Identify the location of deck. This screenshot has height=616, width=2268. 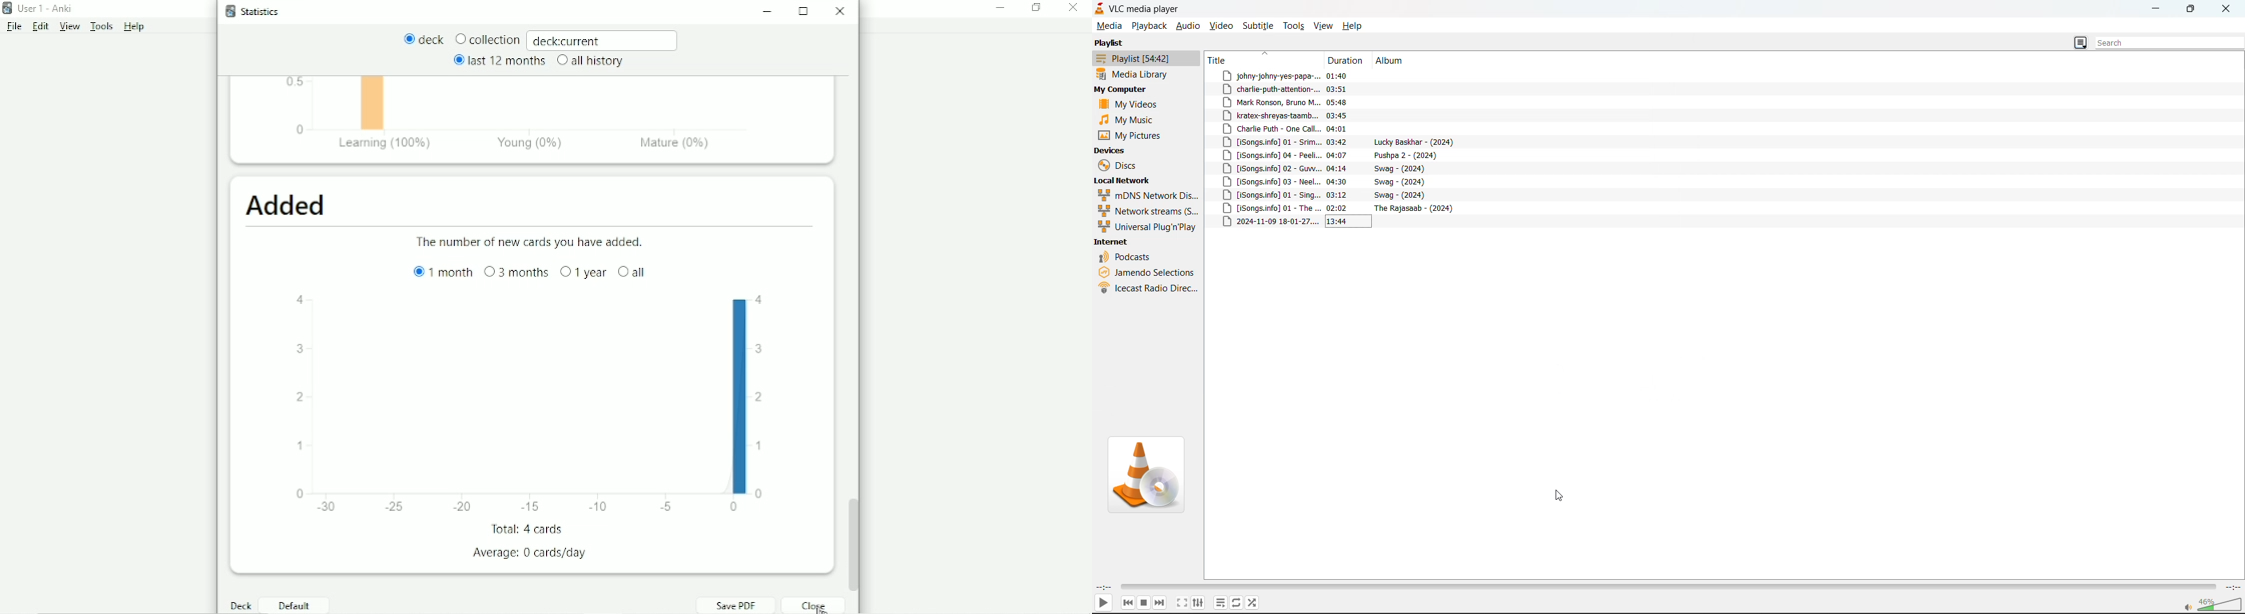
(424, 40).